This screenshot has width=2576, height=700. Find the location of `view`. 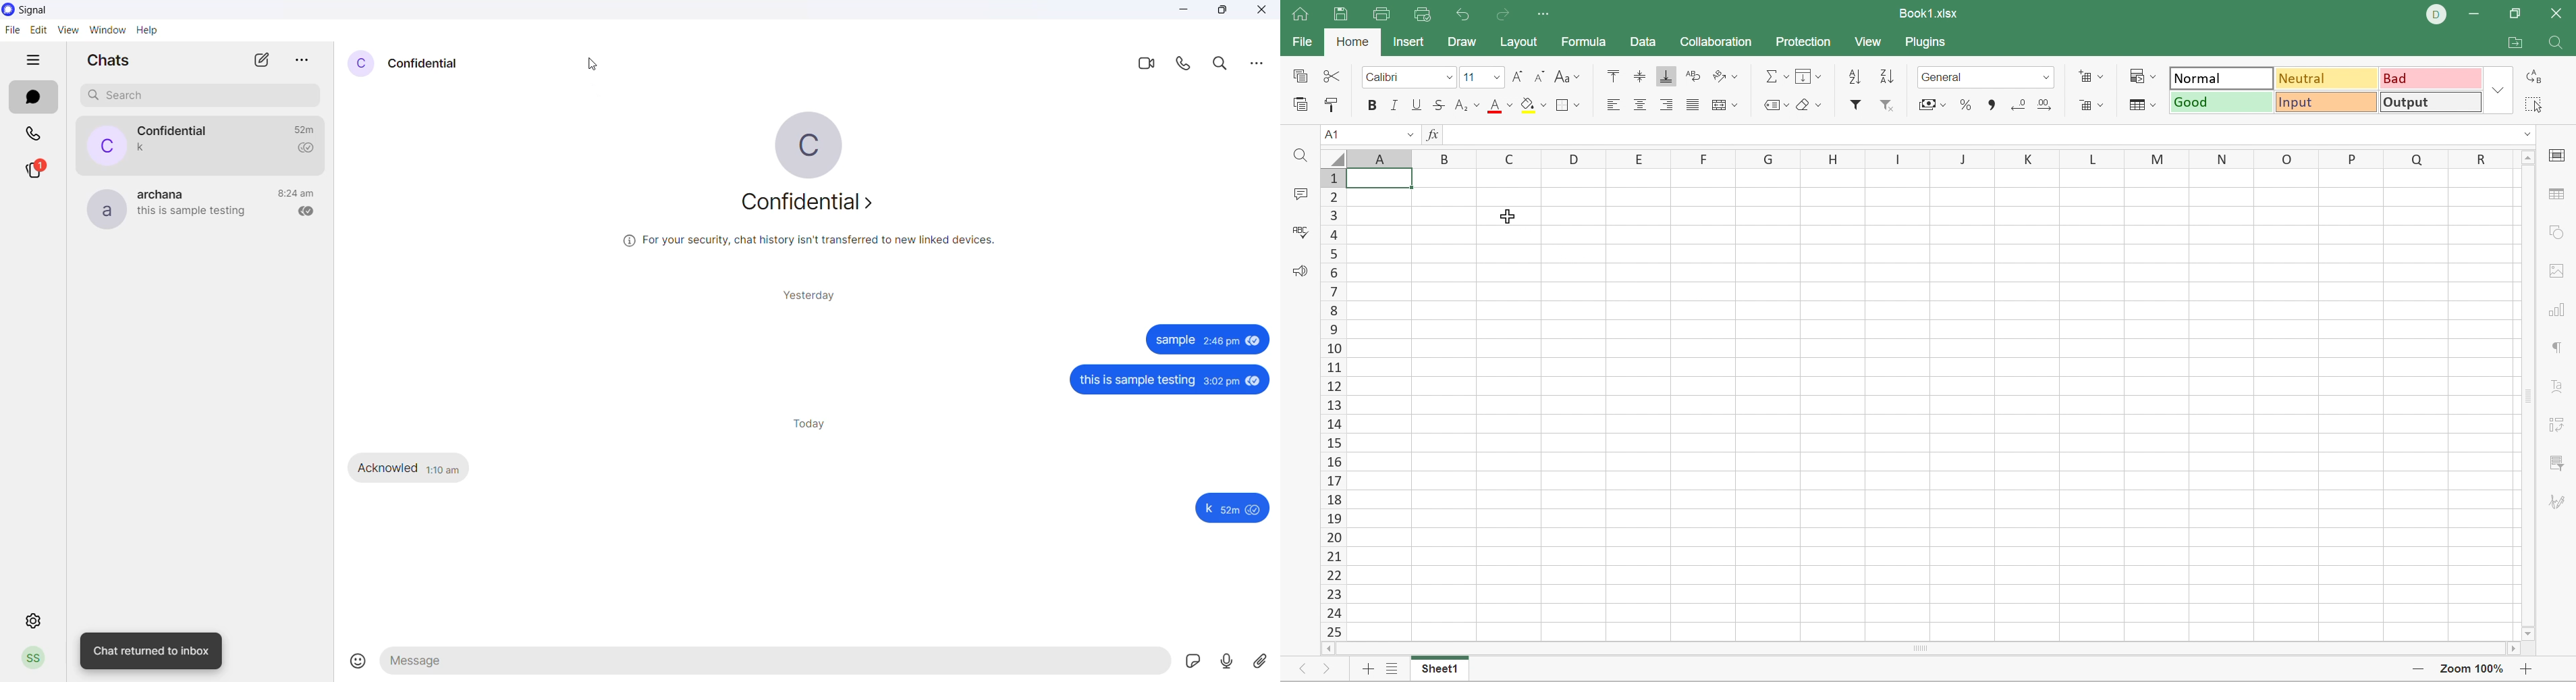

view is located at coordinates (66, 30).